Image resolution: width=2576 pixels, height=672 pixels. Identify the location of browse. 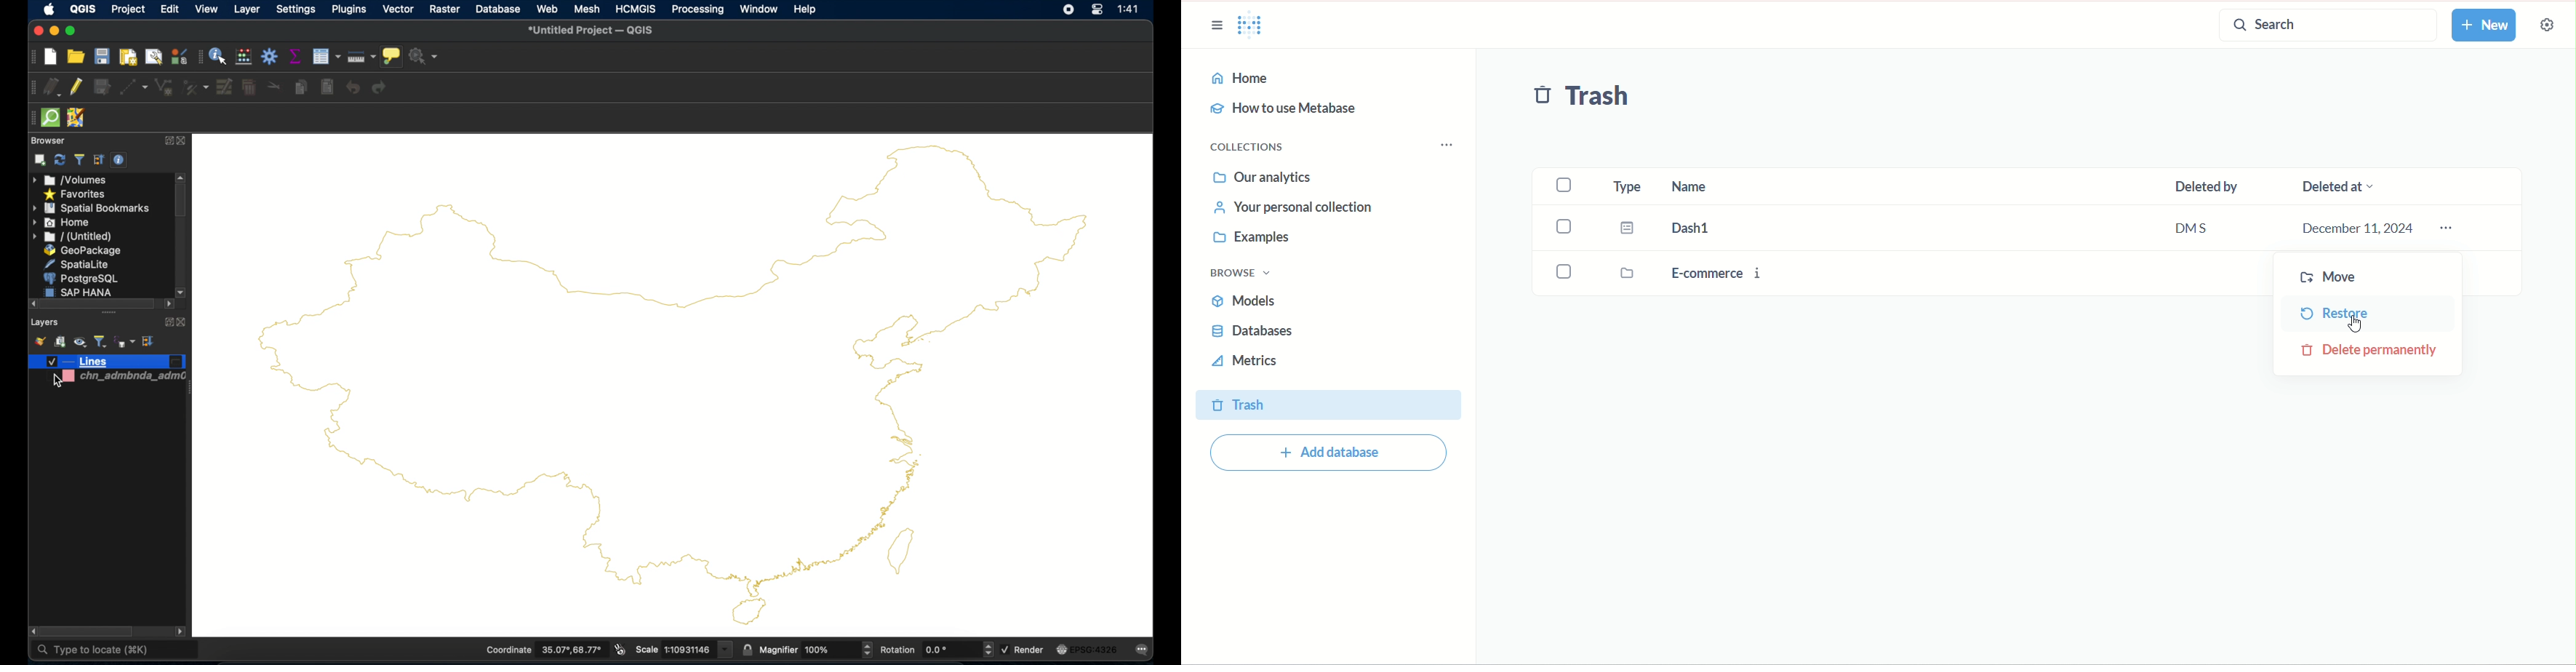
(1241, 273).